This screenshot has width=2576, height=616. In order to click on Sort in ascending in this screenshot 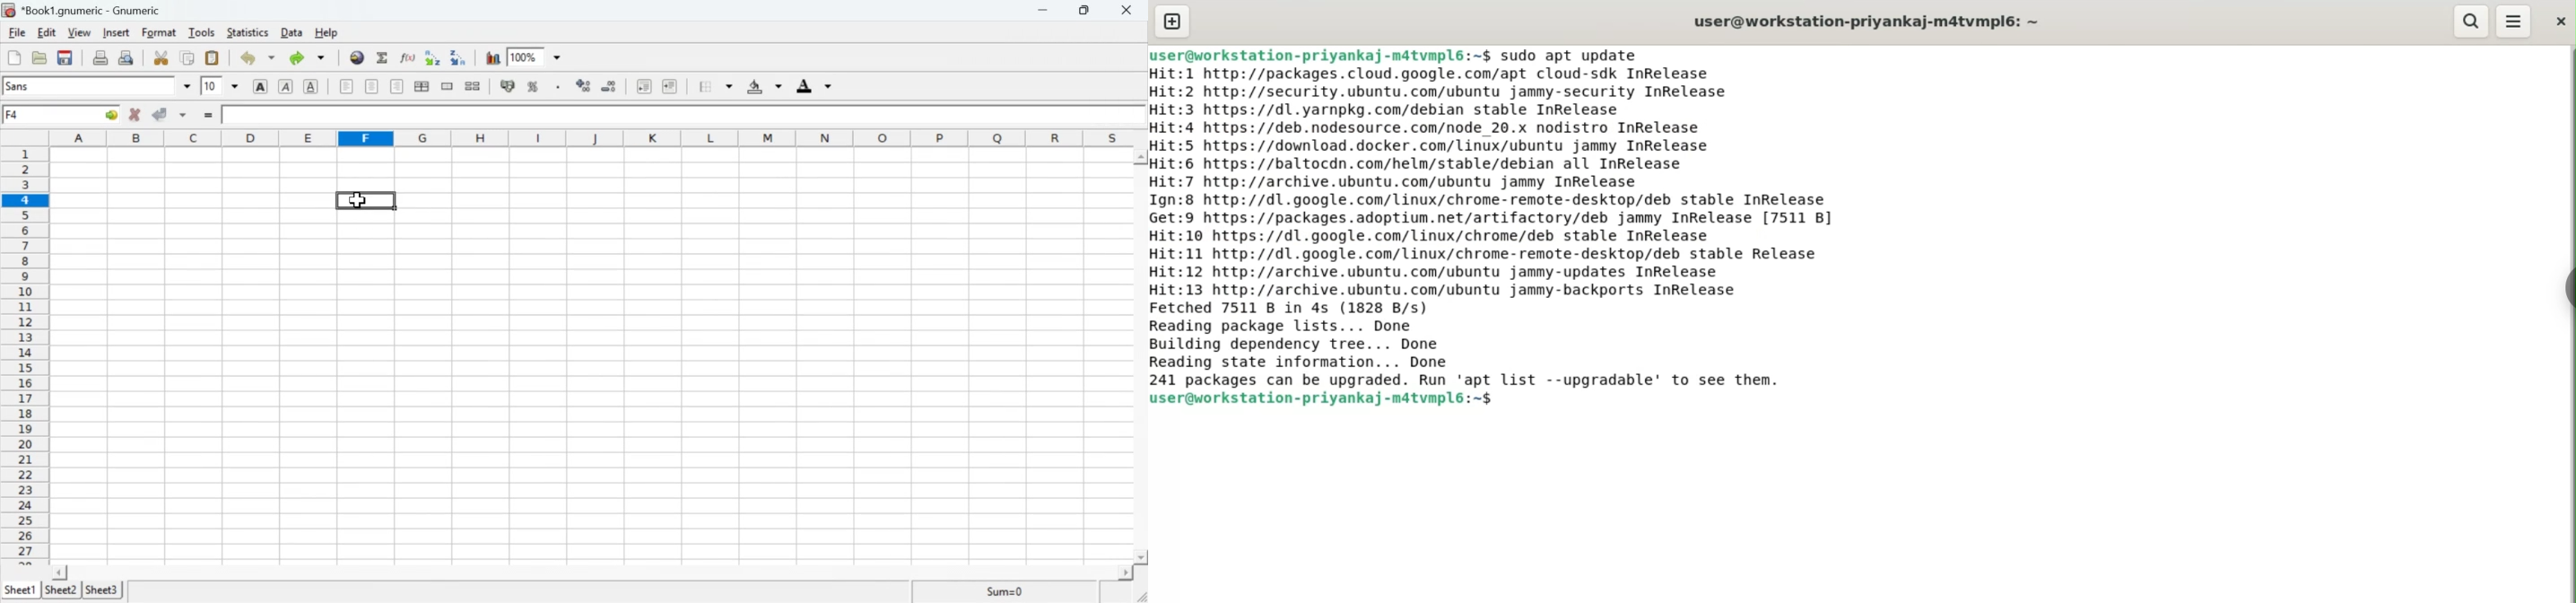, I will do `click(431, 57)`.